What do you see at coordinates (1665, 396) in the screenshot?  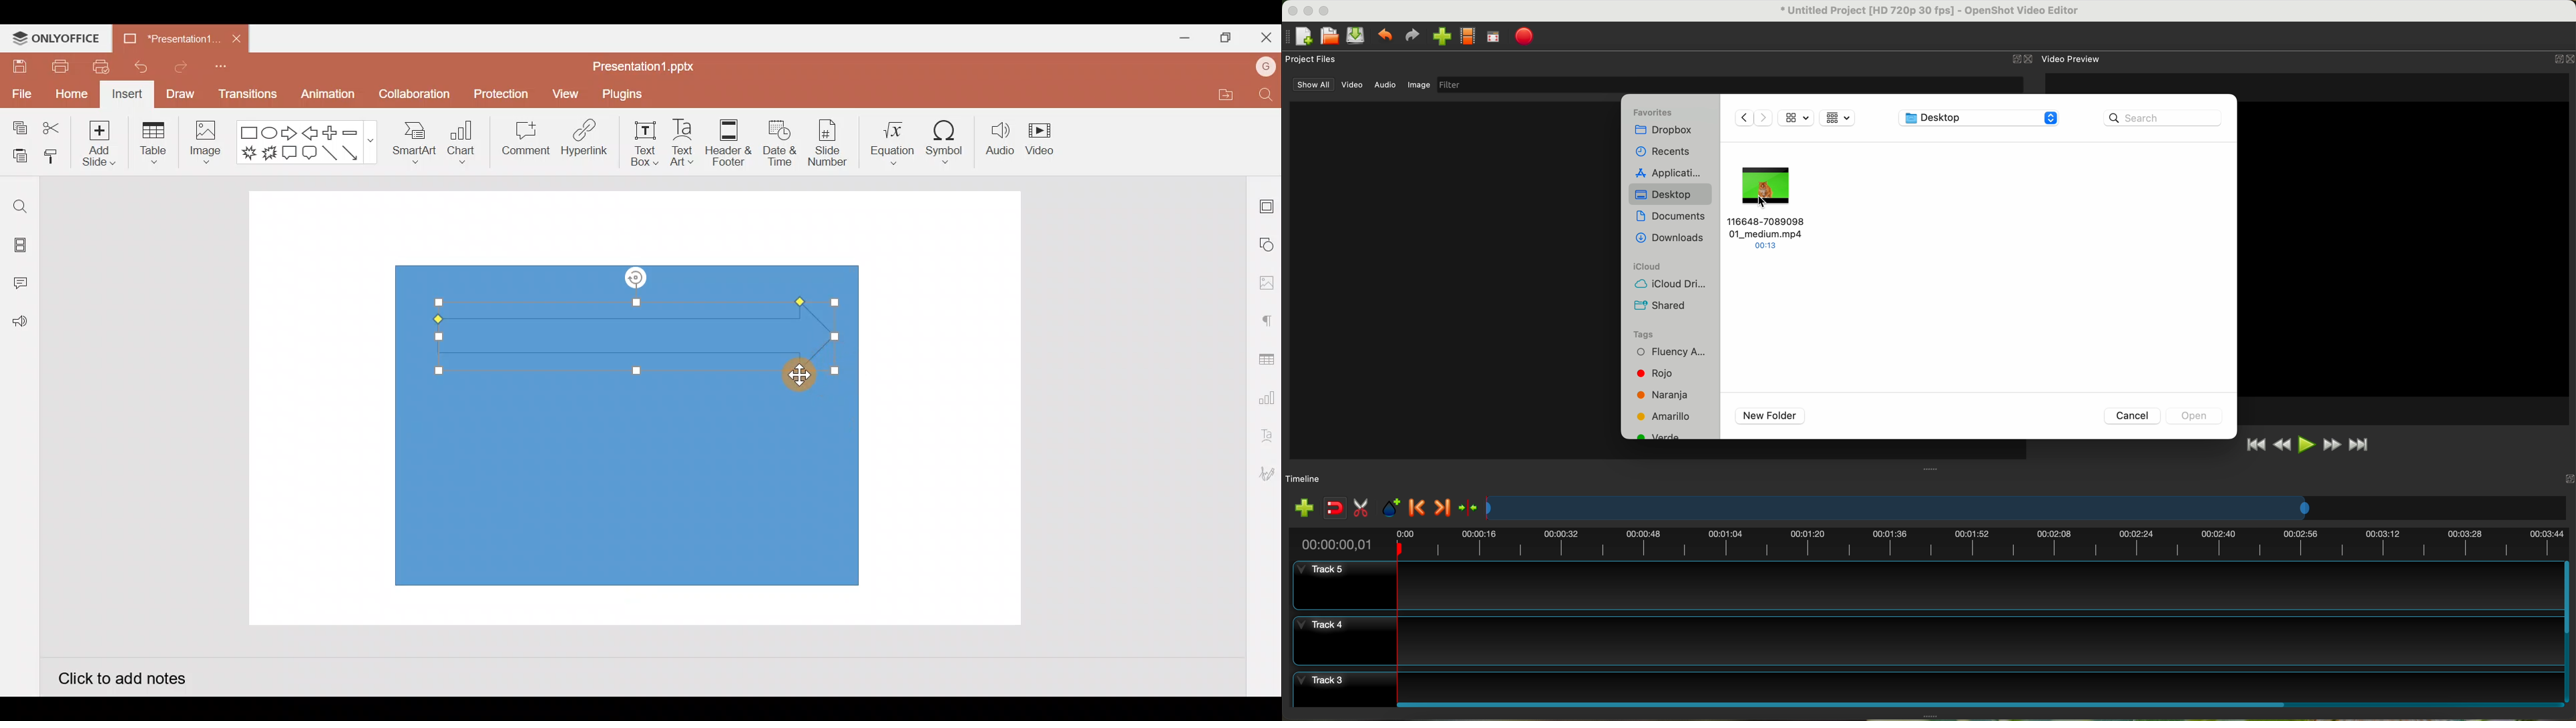 I see `orange tag` at bounding box center [1665, 396].